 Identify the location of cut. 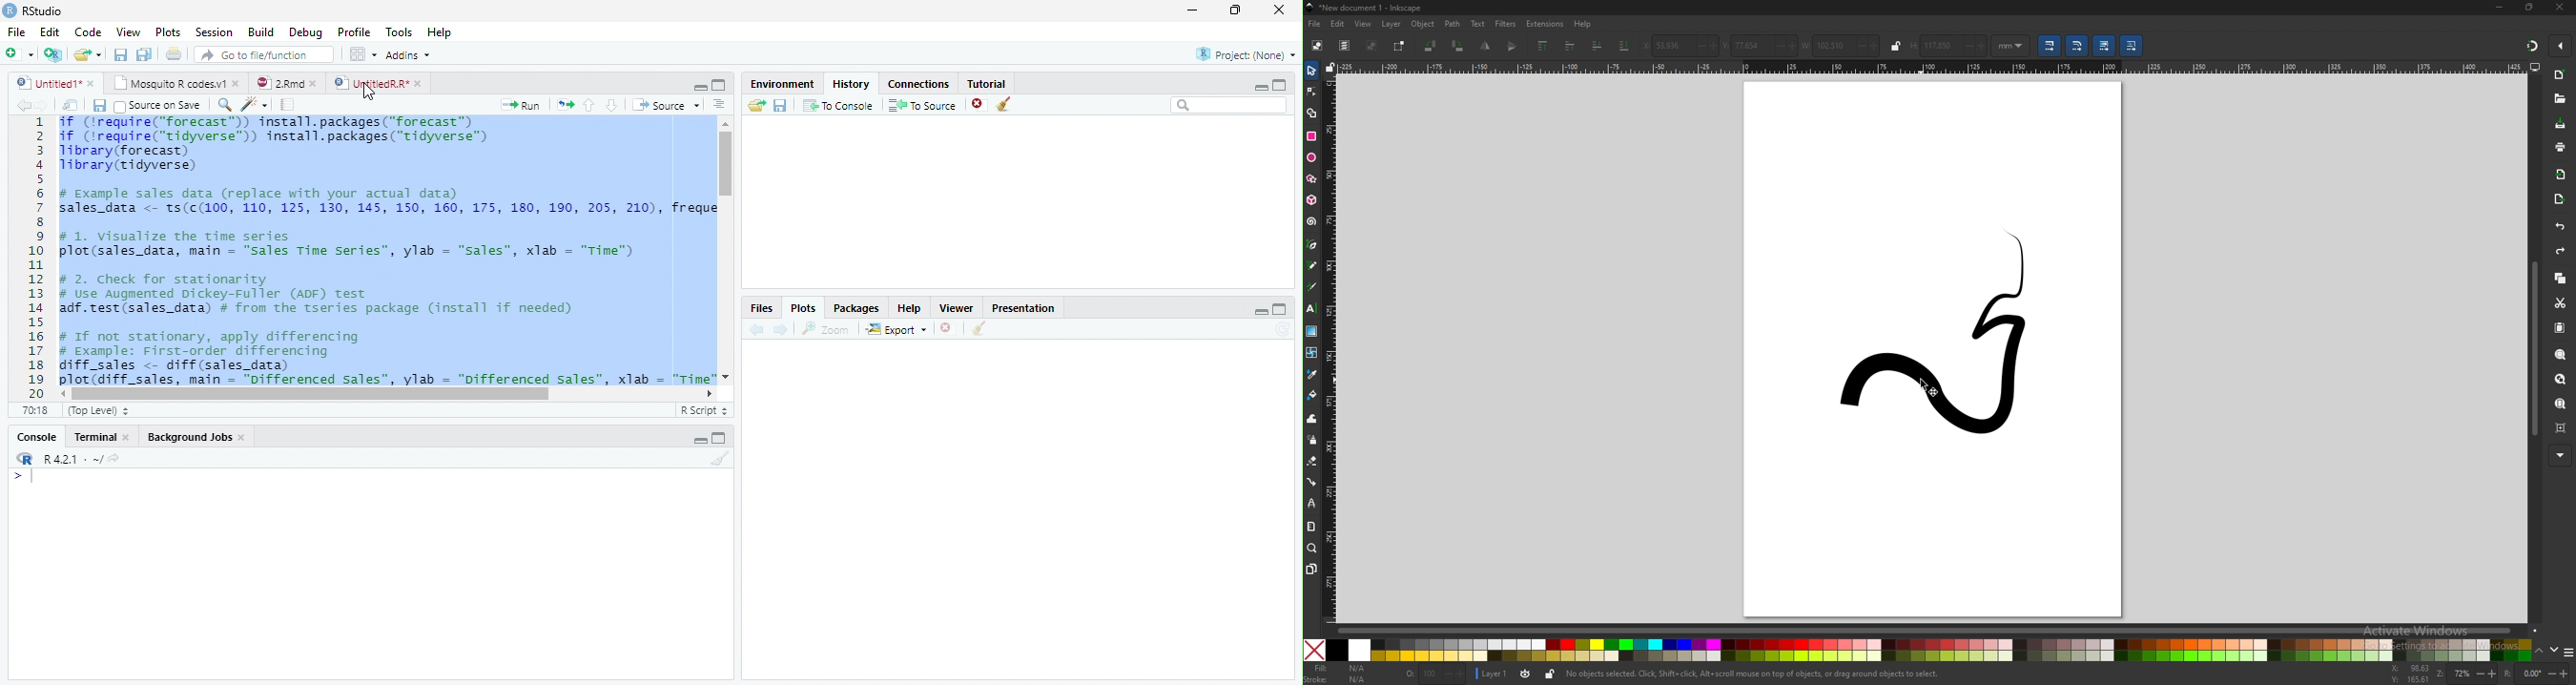
(2561, 304).